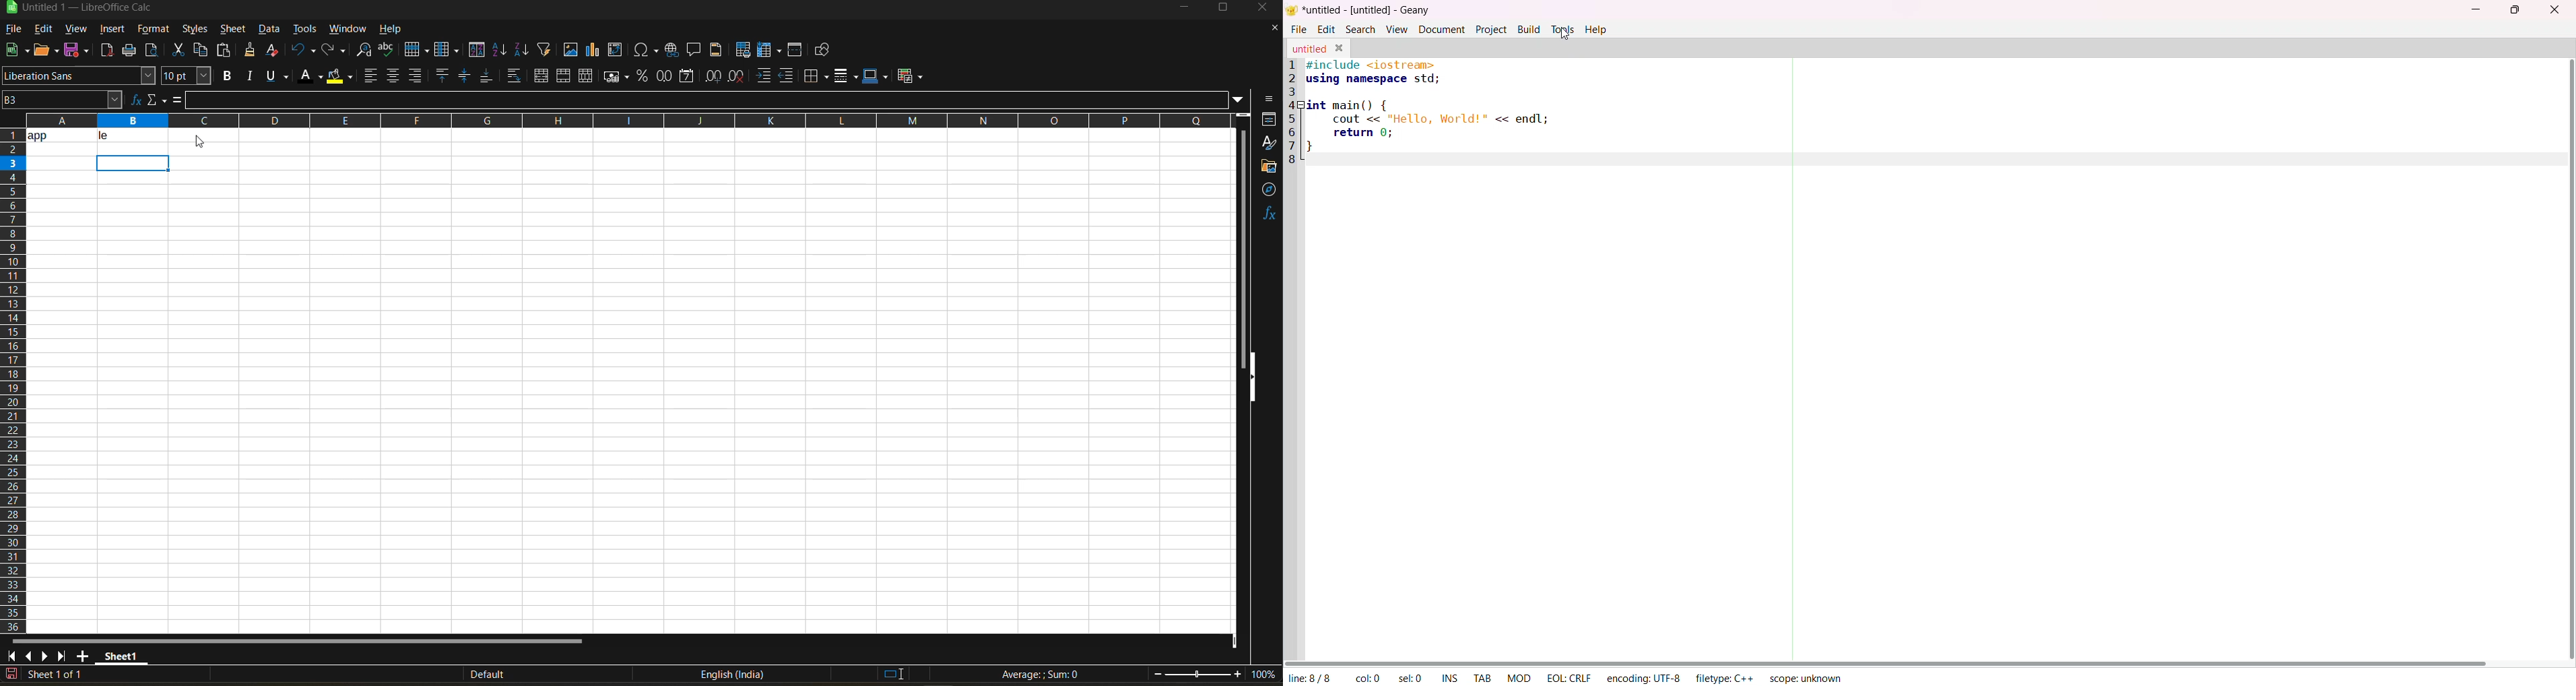 The height and width of the screenshot is (700, 2576). What do you see at coordinates (817, 76) in the screenshot?
I see `borders` at bounding box center [817, 76].